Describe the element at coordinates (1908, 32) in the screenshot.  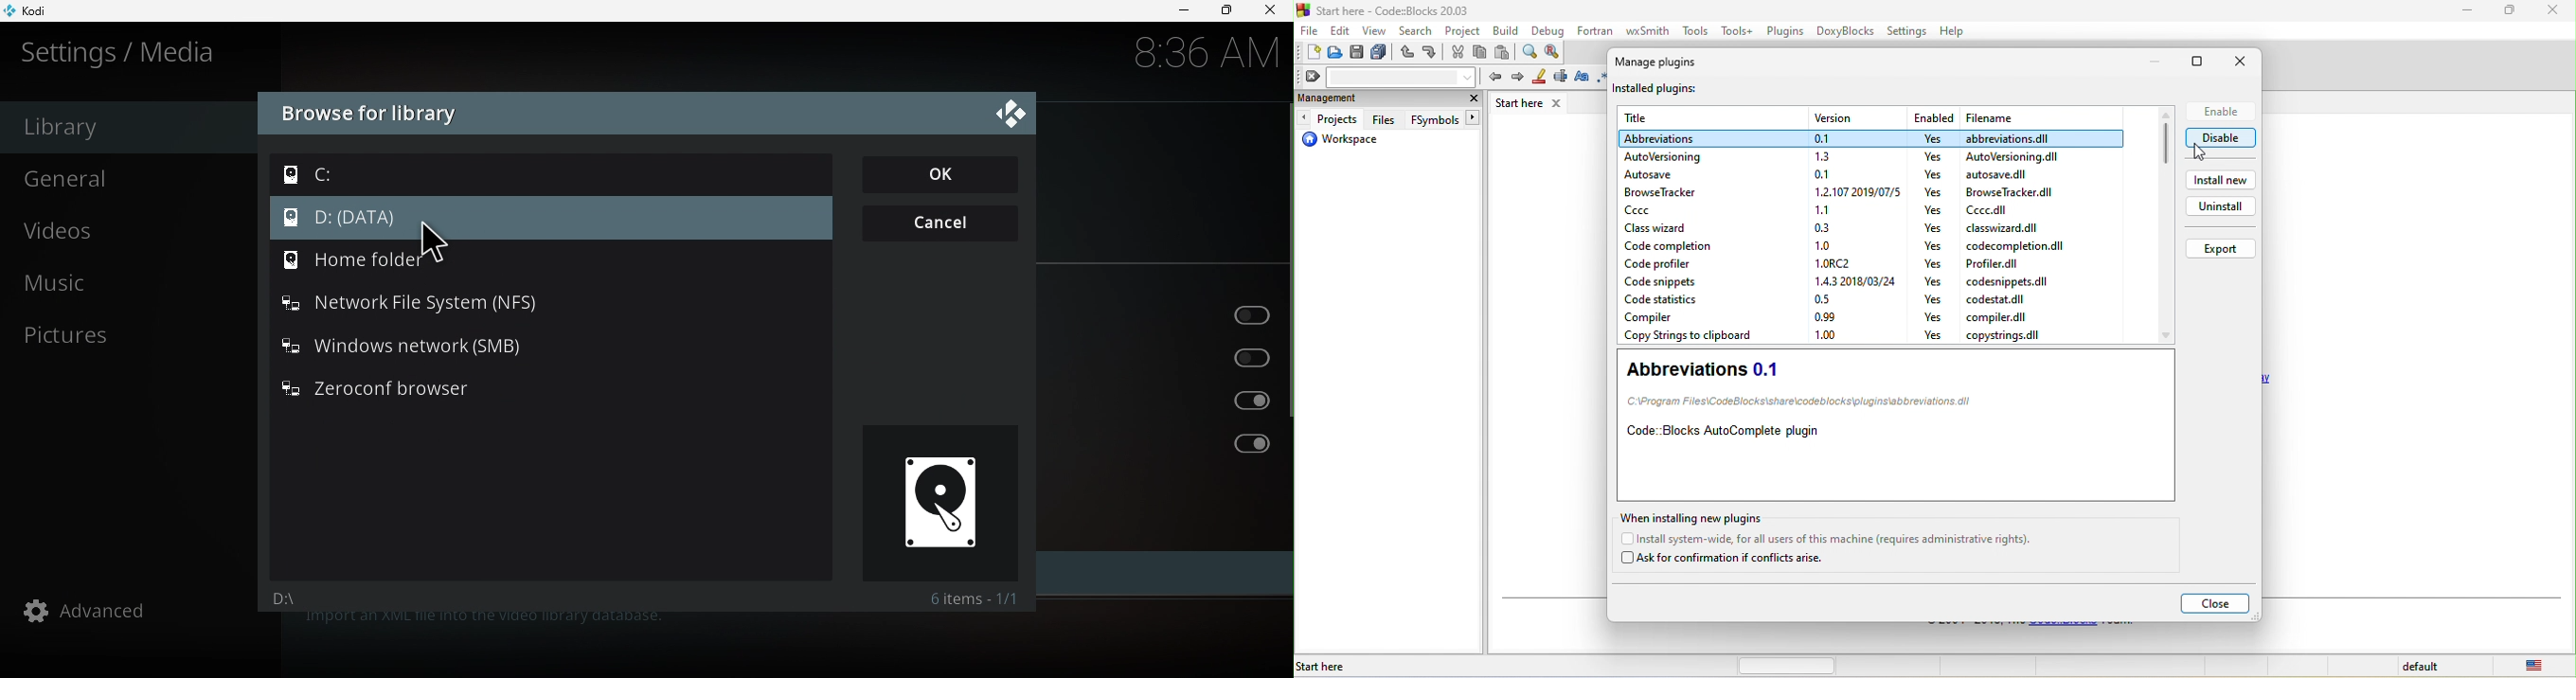
I see `settings` at that location.